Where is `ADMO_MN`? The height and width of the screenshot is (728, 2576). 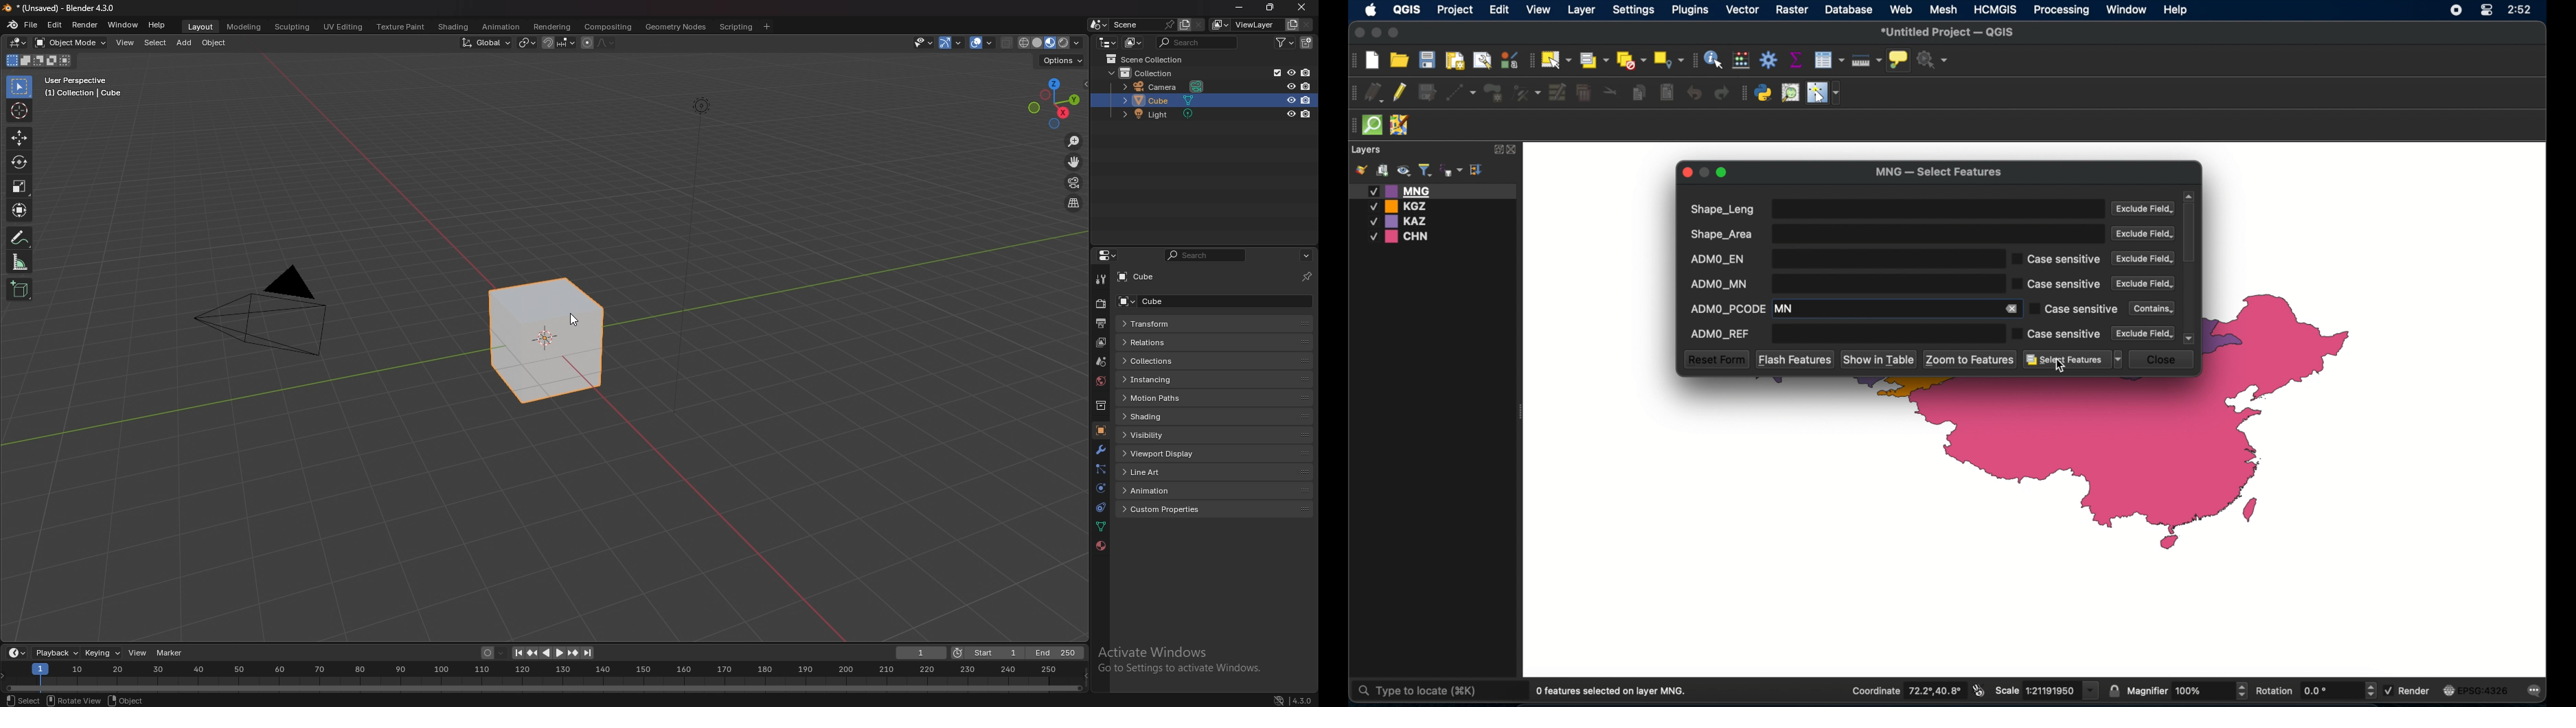 ADMO_MN is located at coordinates (1842, 283).